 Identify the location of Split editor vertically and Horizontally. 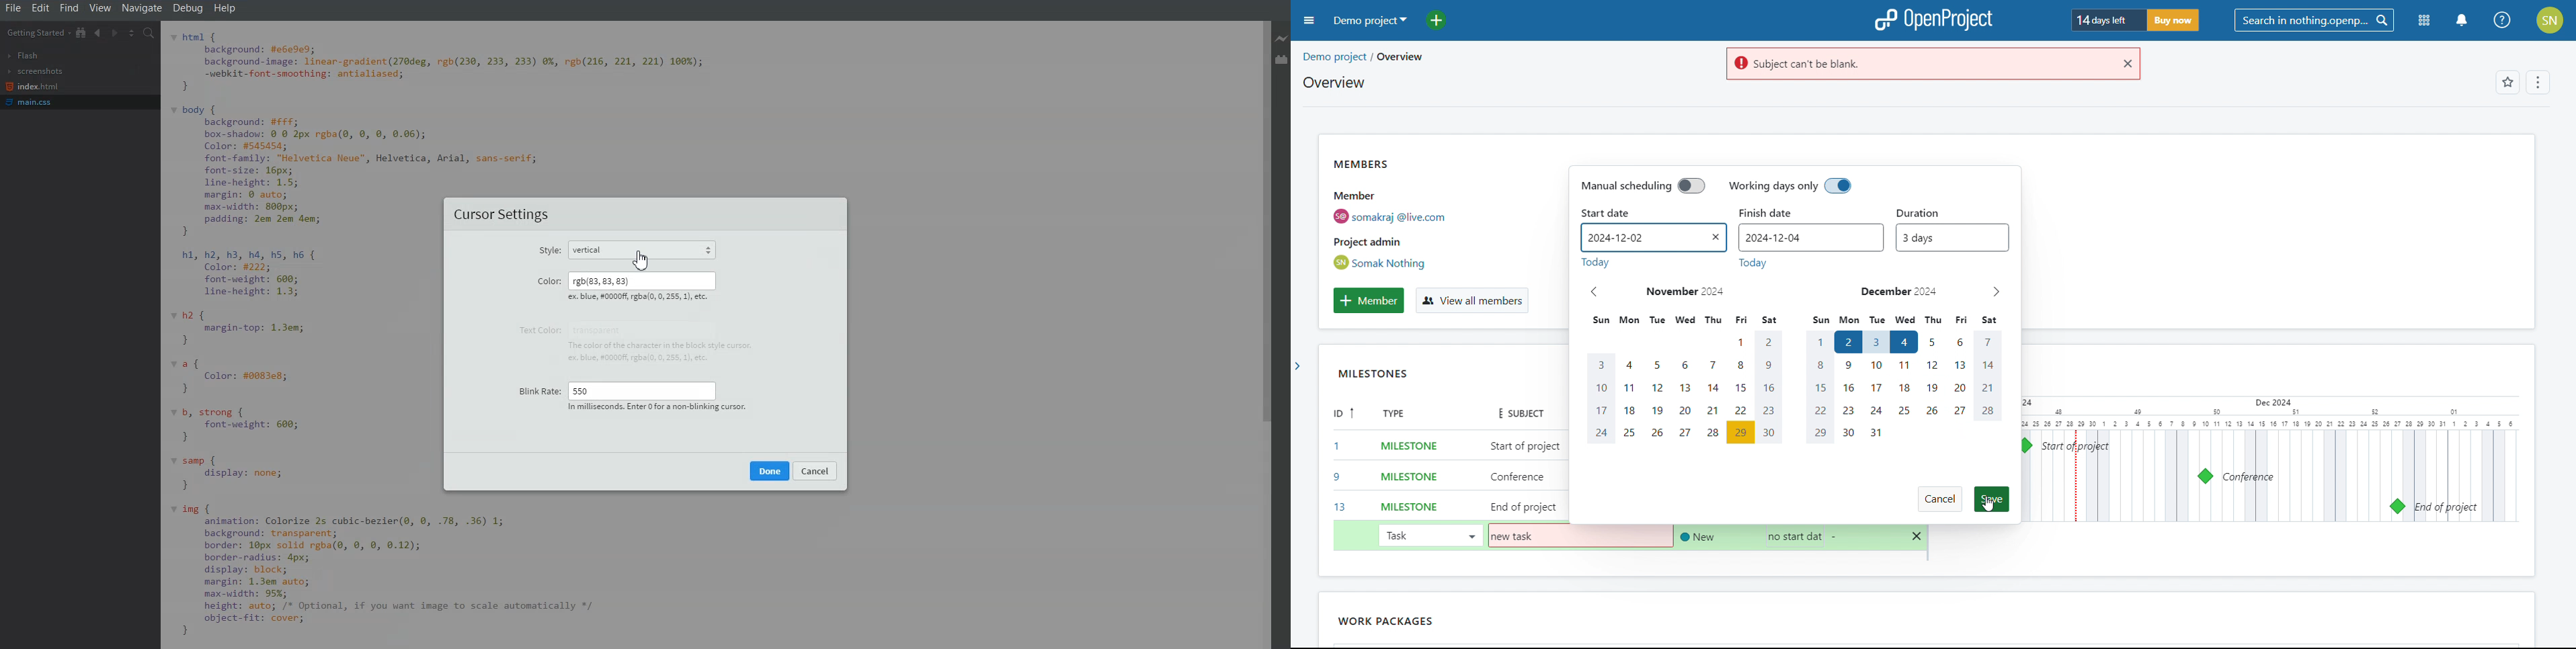
(132, 32).